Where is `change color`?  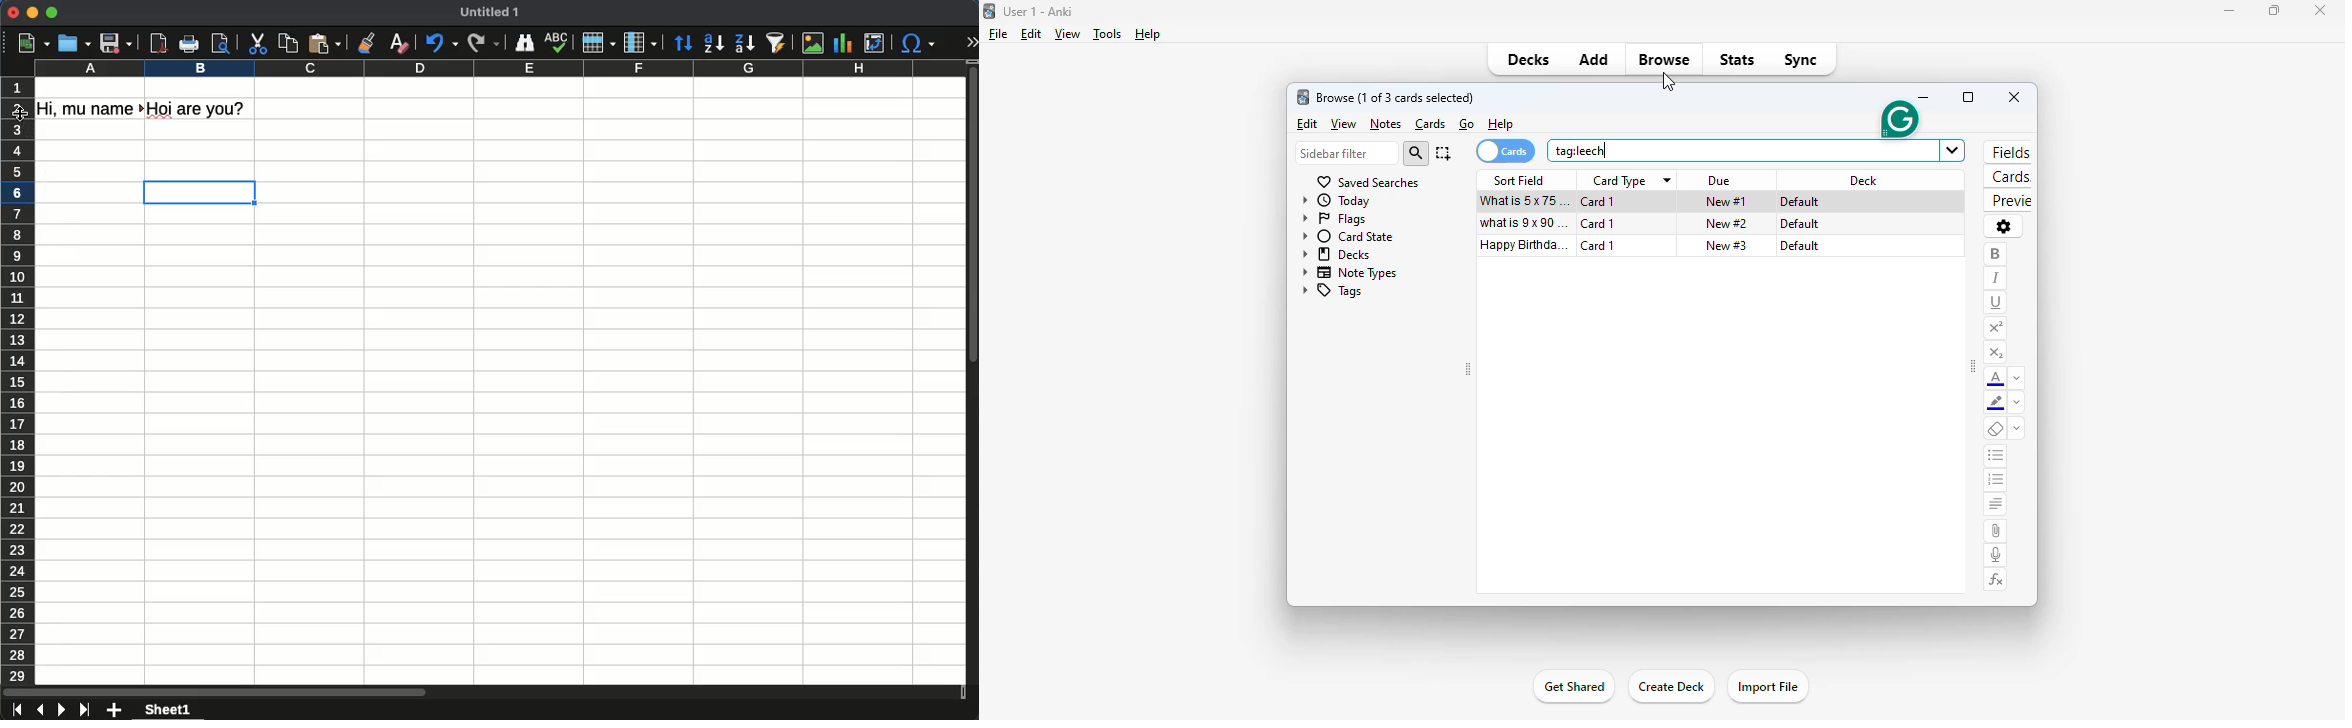 change color is located at coordinates (2018, 377).